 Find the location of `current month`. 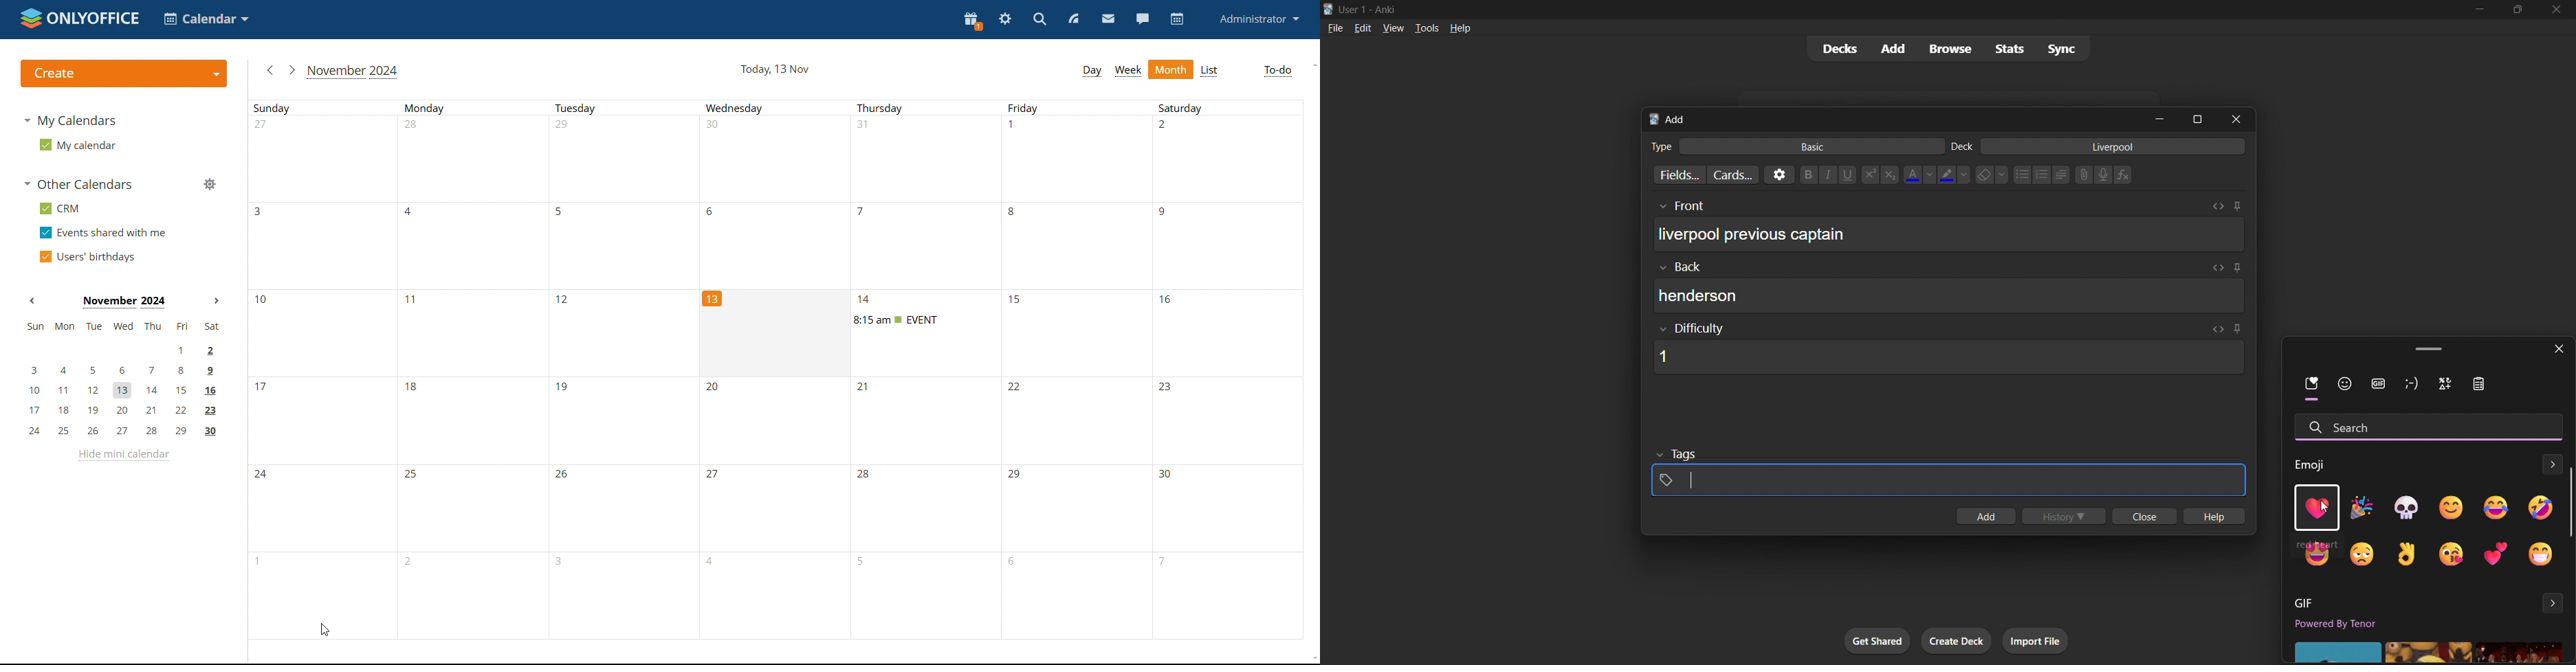

current month is located at coordinates (124, 301).